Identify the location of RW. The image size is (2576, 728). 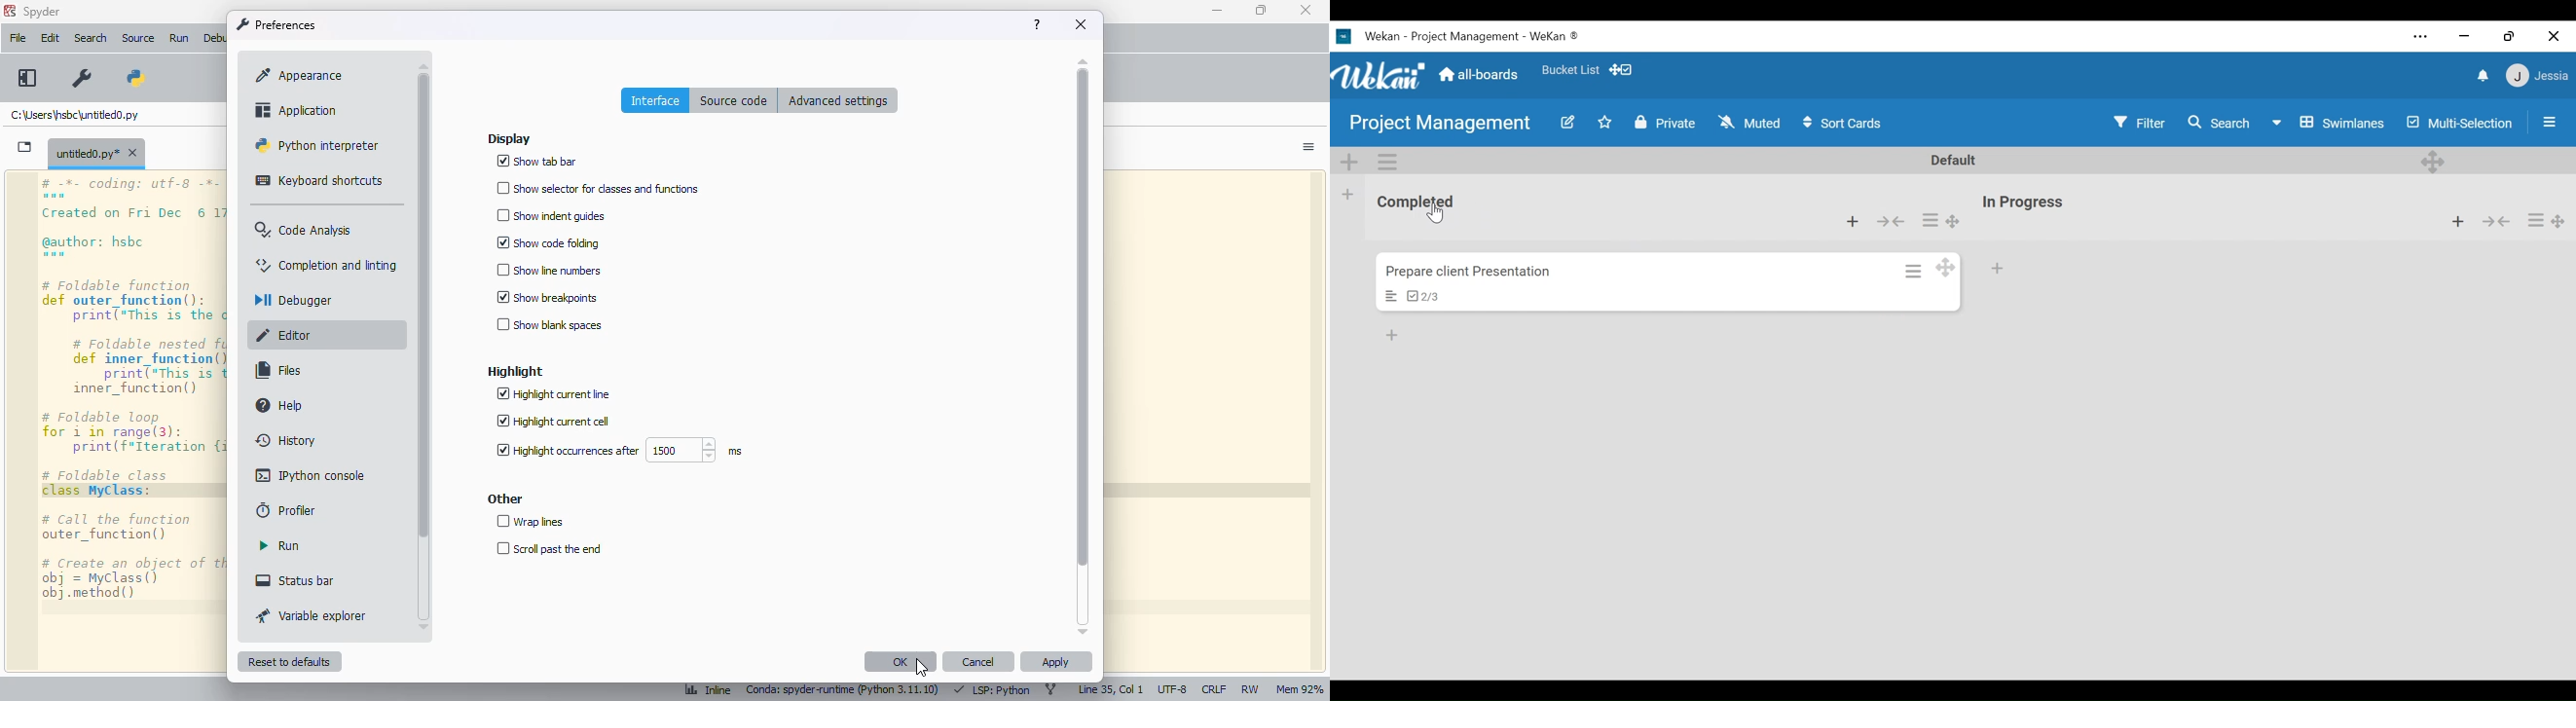
(1249, 689).